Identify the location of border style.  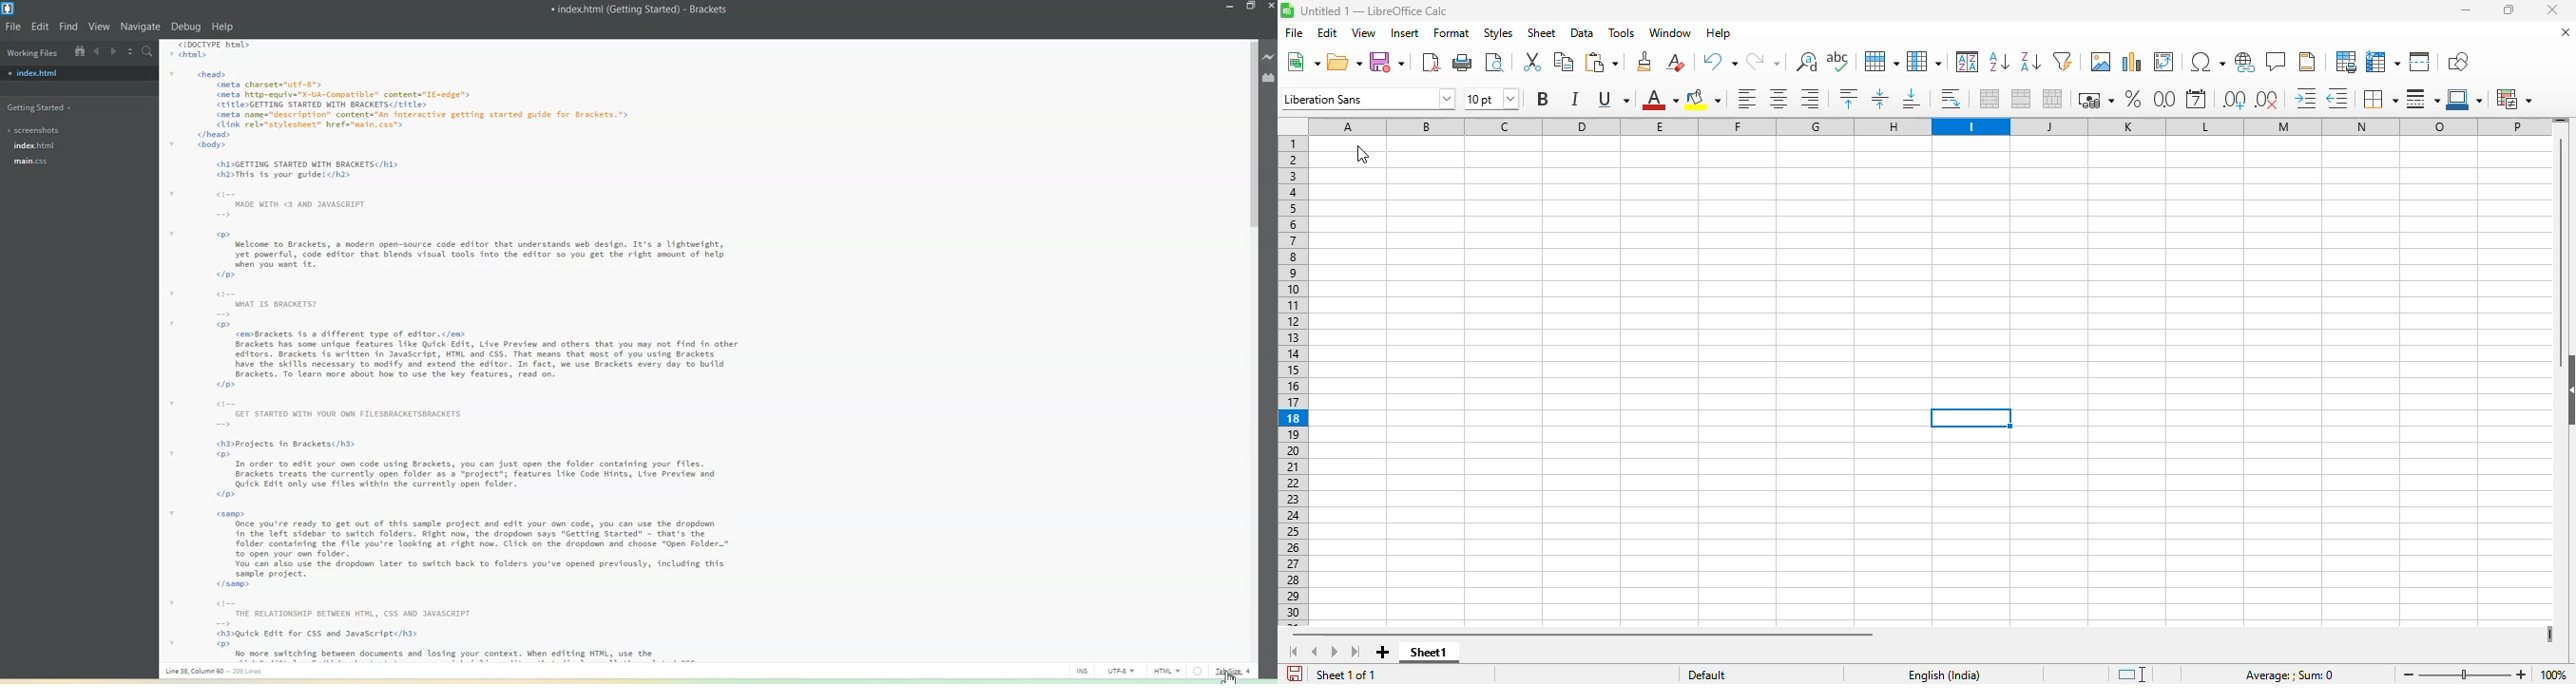
(2423, 100).